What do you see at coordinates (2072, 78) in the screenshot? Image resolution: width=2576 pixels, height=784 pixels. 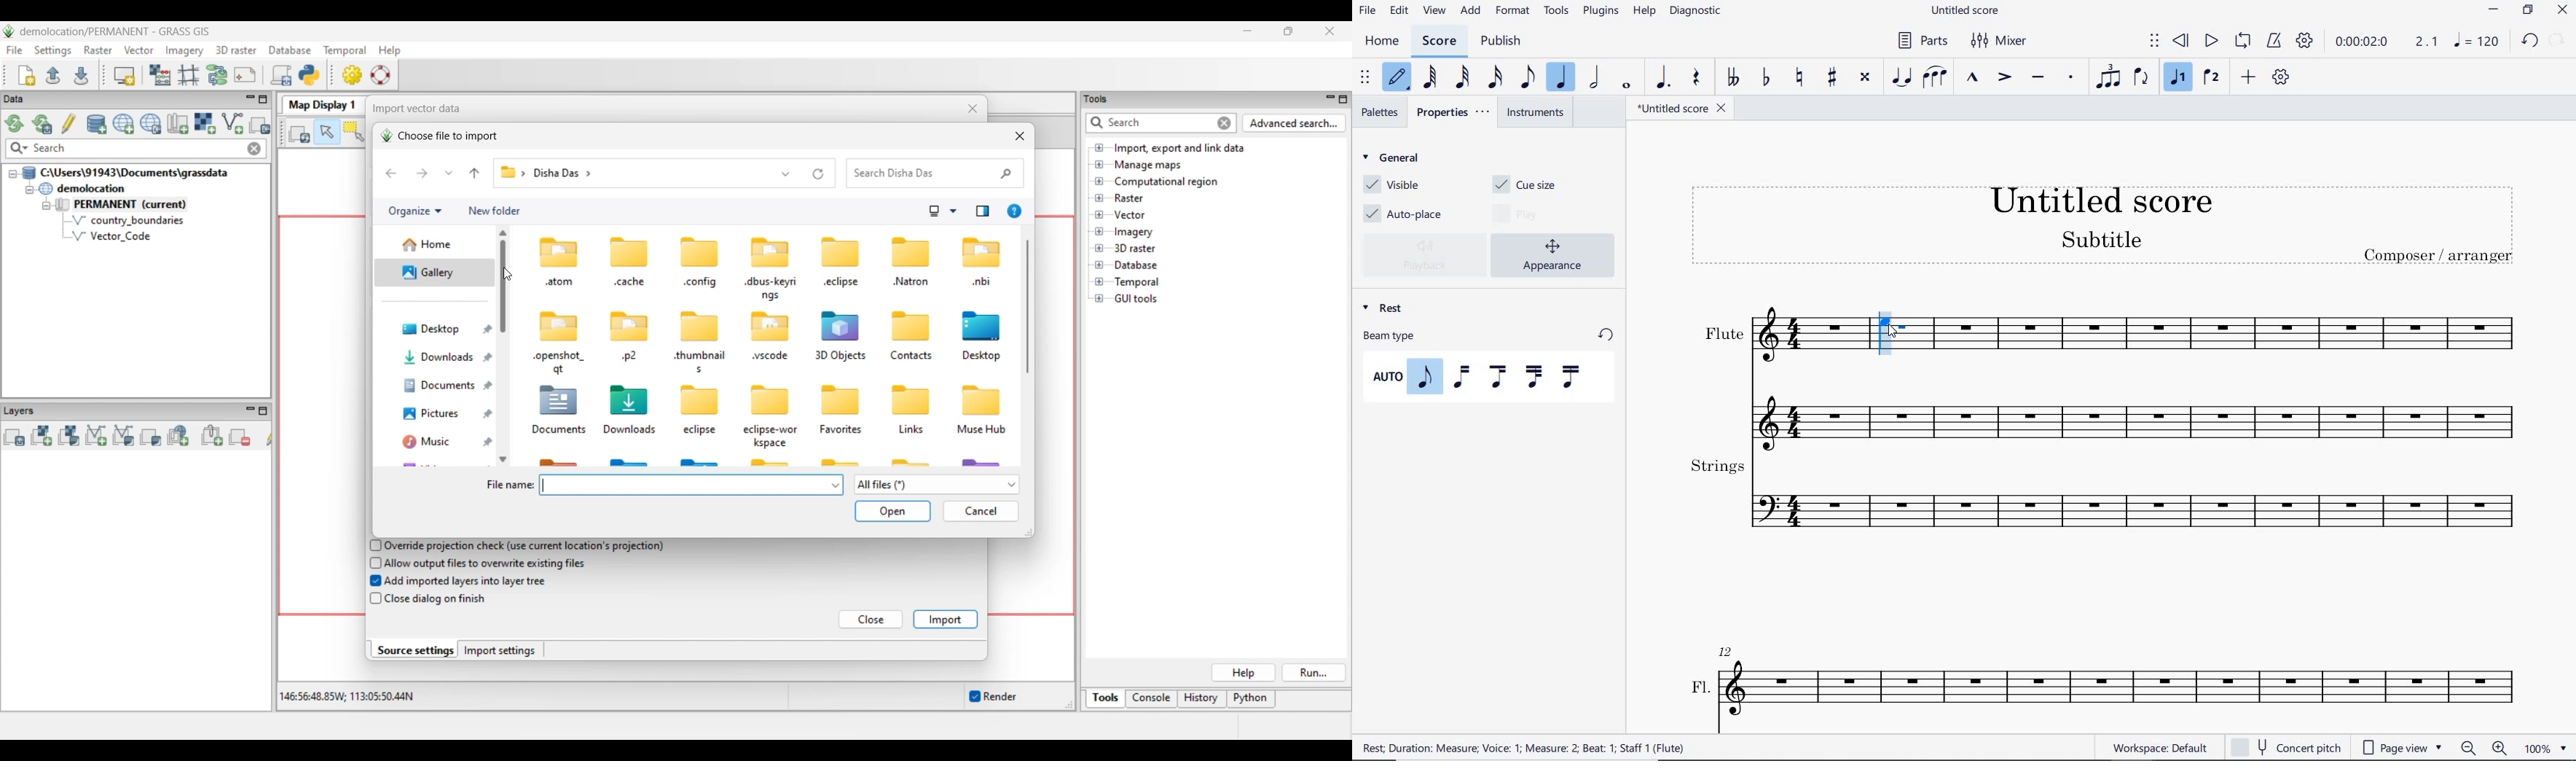 I see `STACCATO` at bounding box center [2072, 78].